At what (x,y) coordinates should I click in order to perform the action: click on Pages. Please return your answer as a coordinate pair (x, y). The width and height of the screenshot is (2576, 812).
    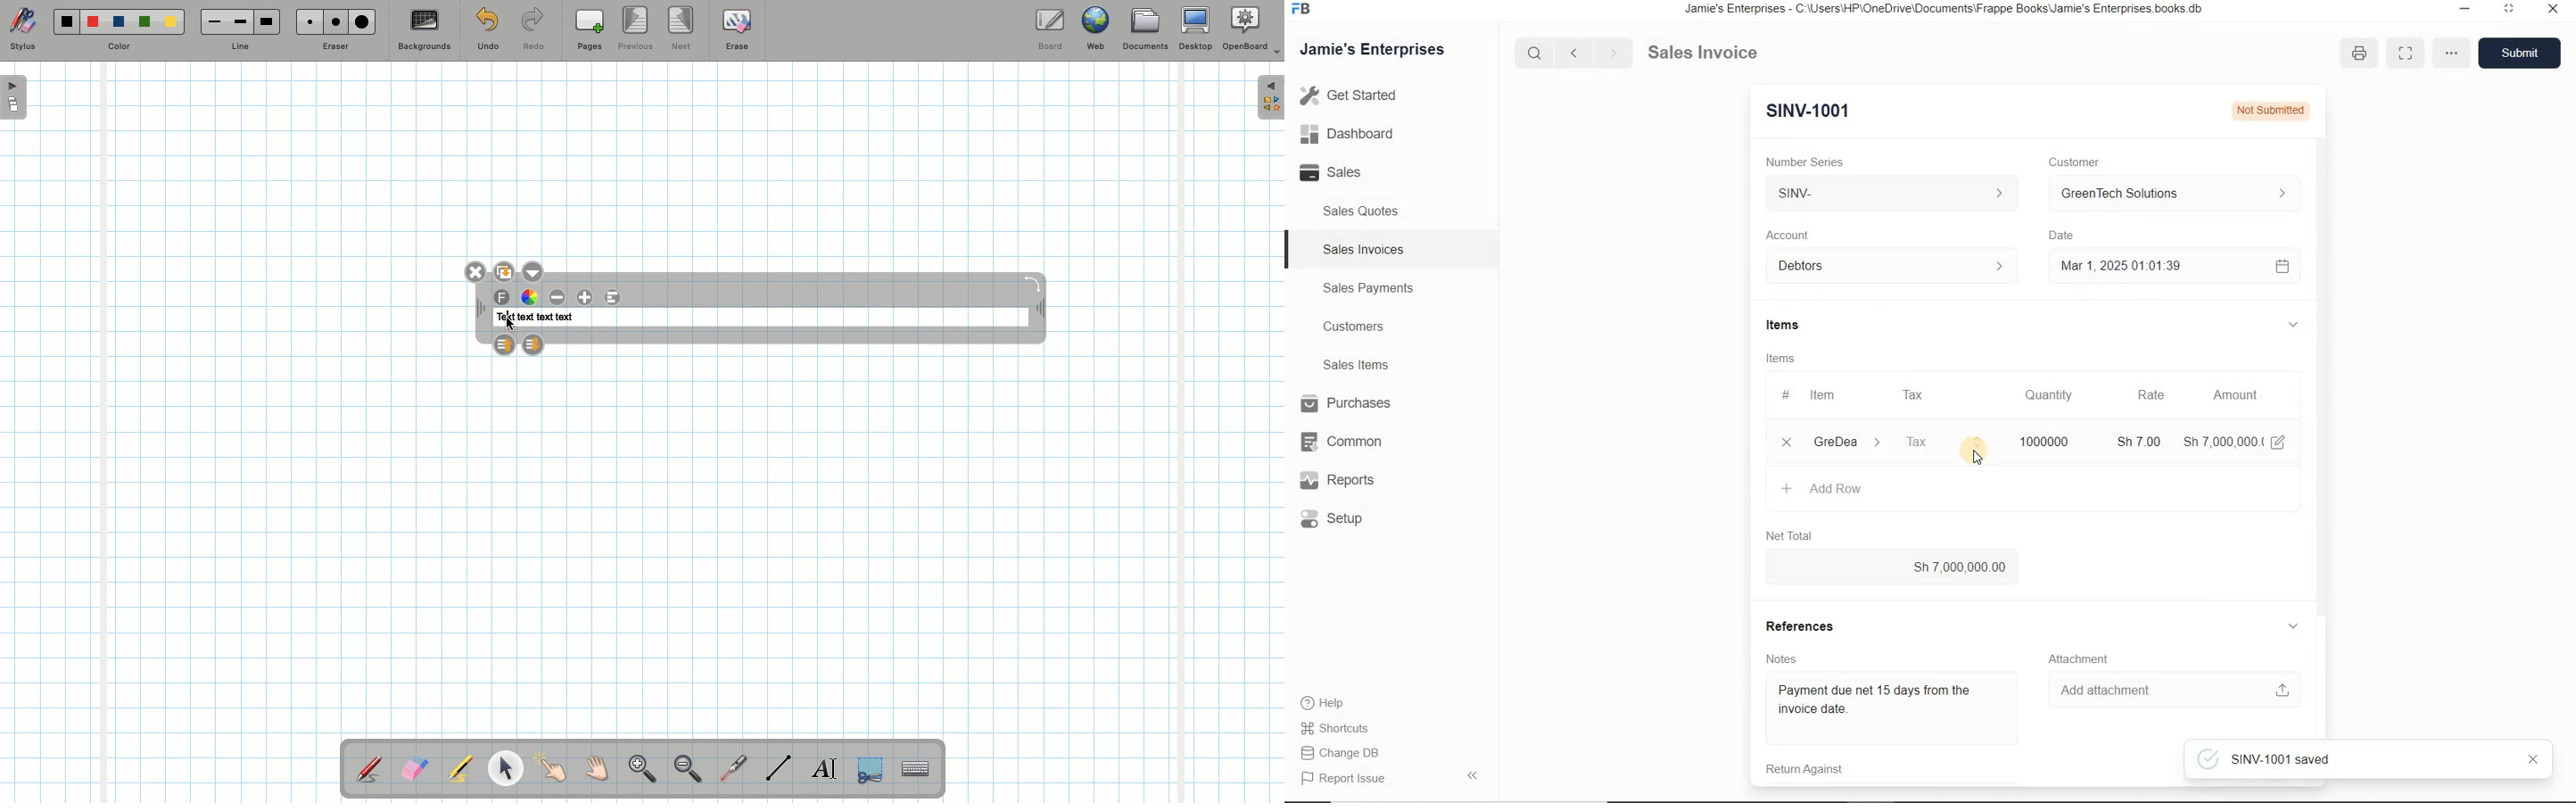
    Looking at the image, I should click on (590, 31).